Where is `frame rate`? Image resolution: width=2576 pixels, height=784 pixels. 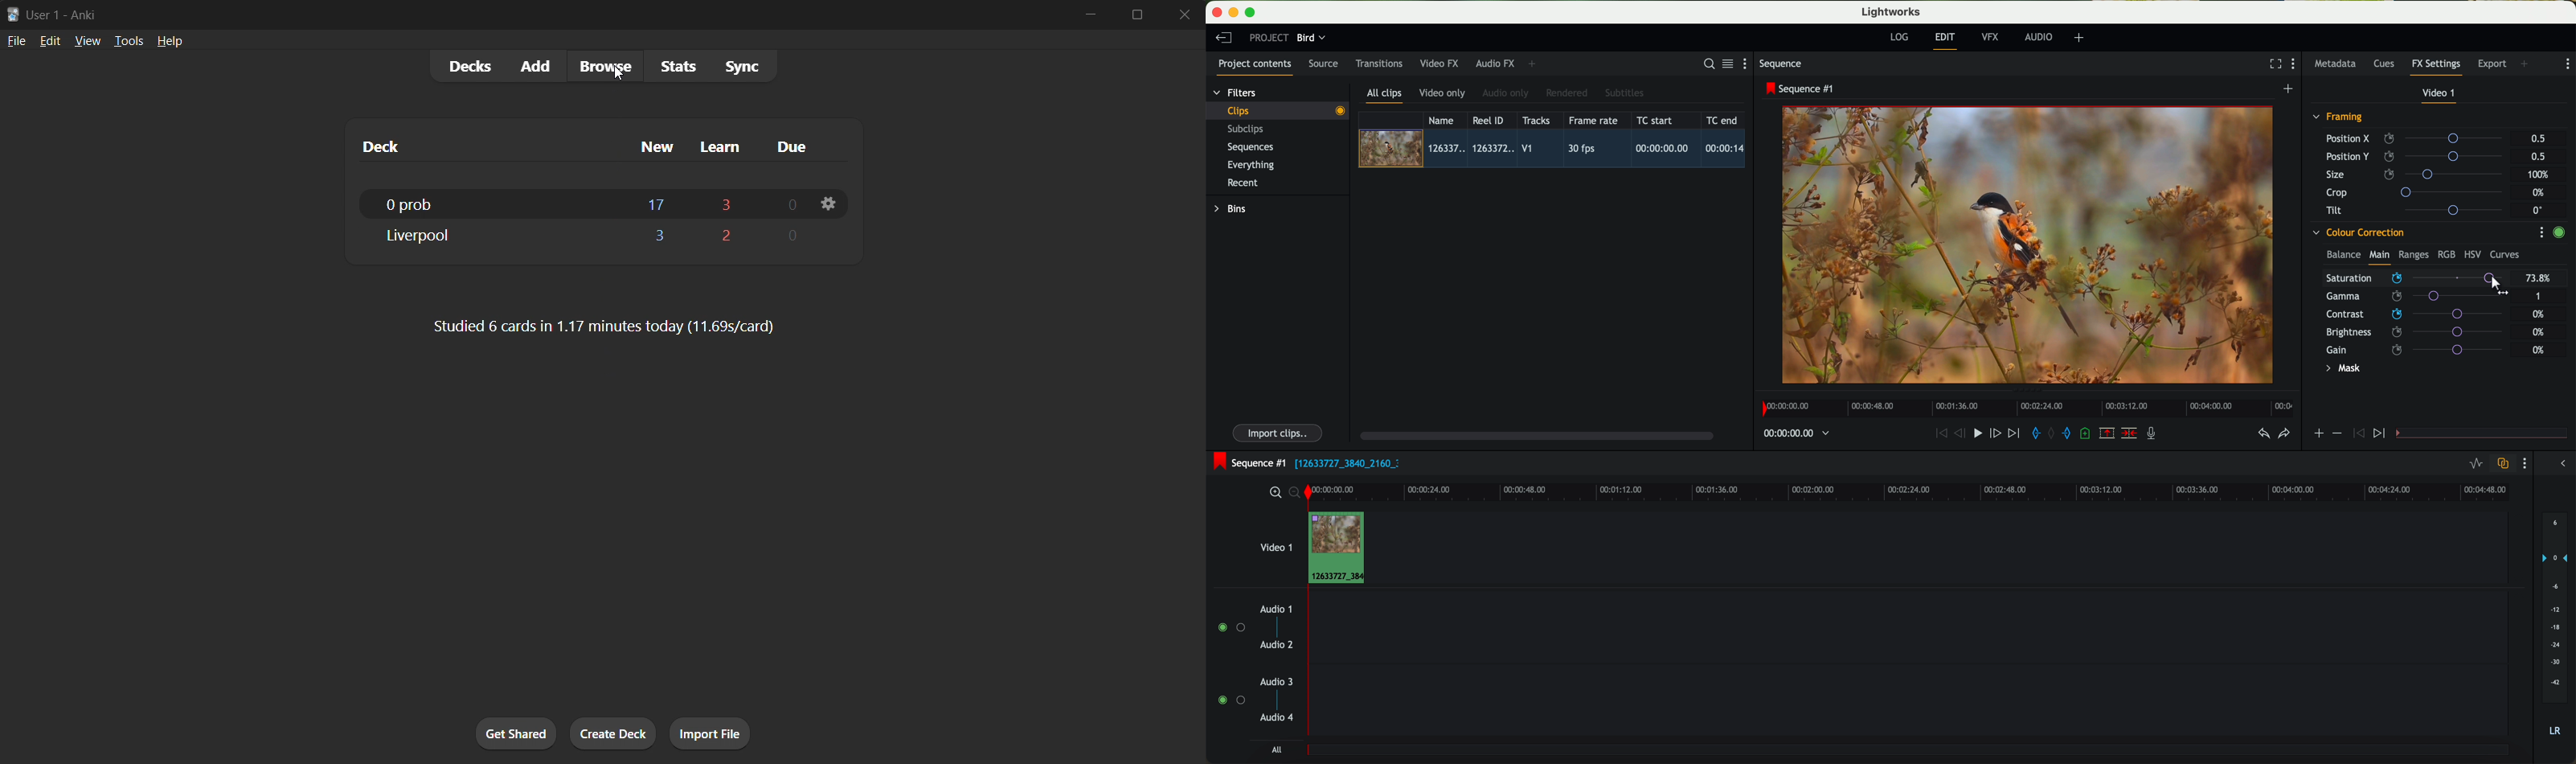 frame rate is located at coordinates (1593, 121).